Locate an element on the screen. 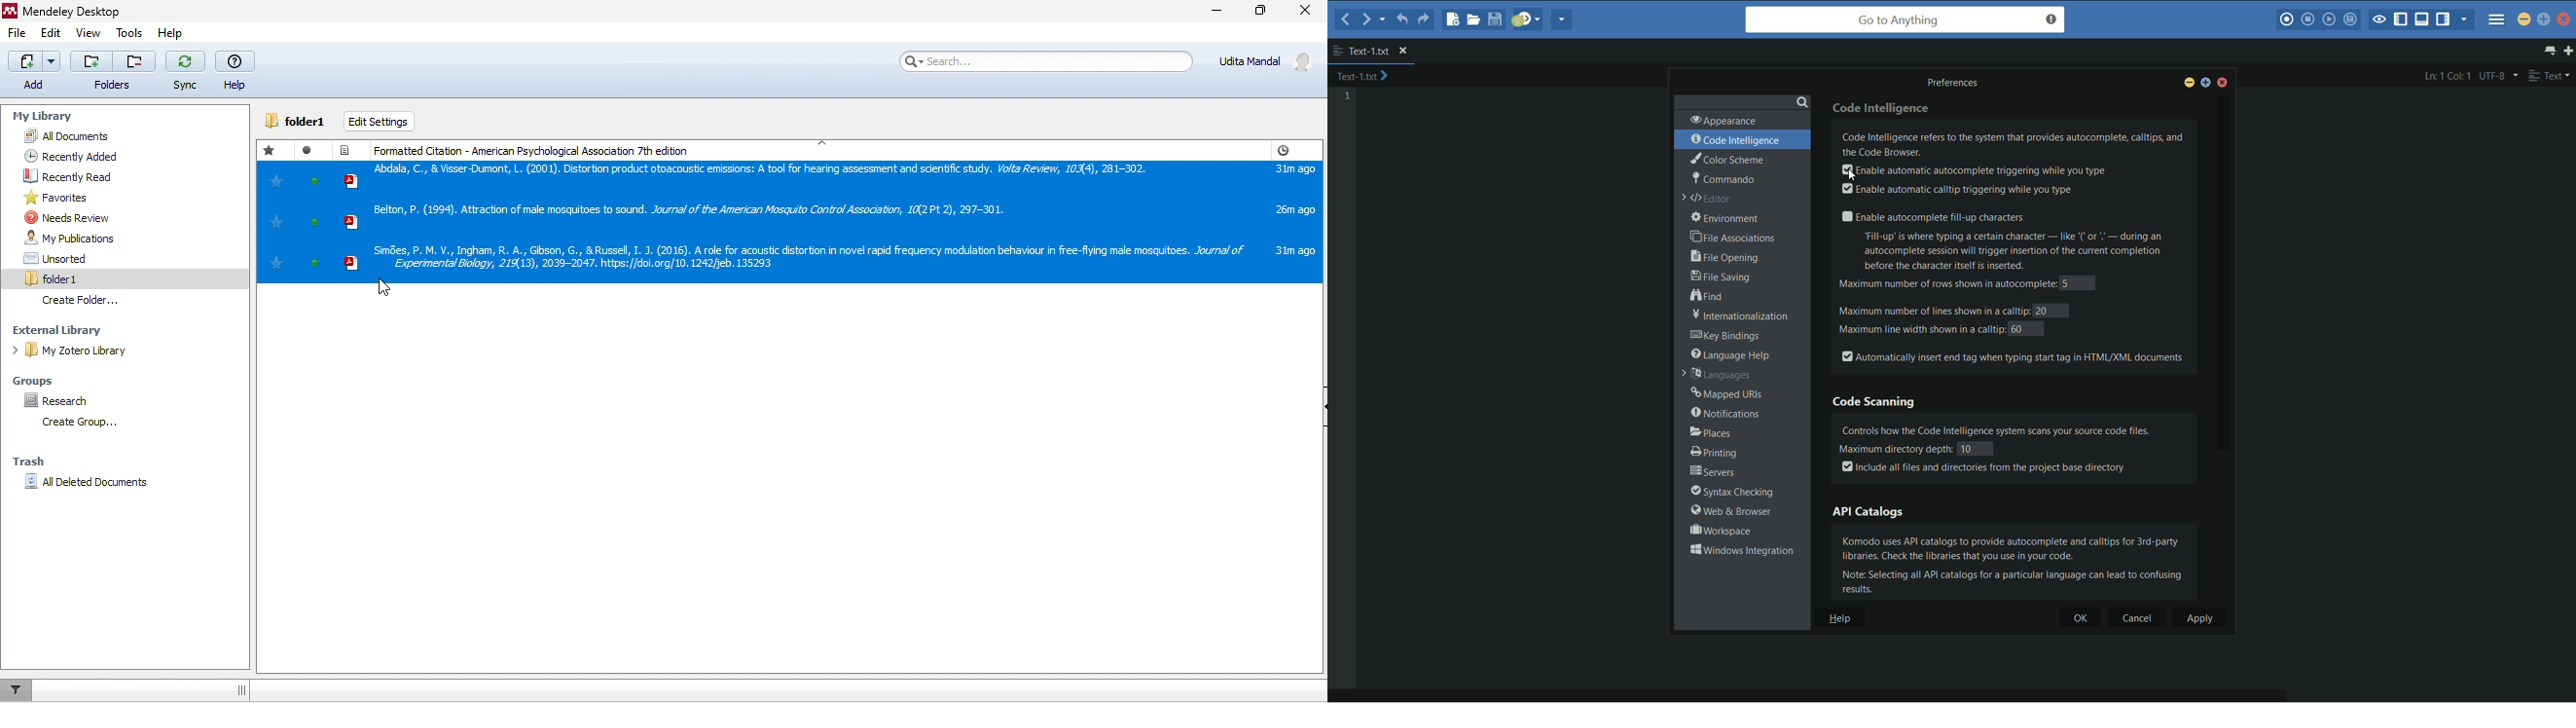 The height and width of the screenshot is (728, 2576). cancel is located at coordinates (2136, 618).